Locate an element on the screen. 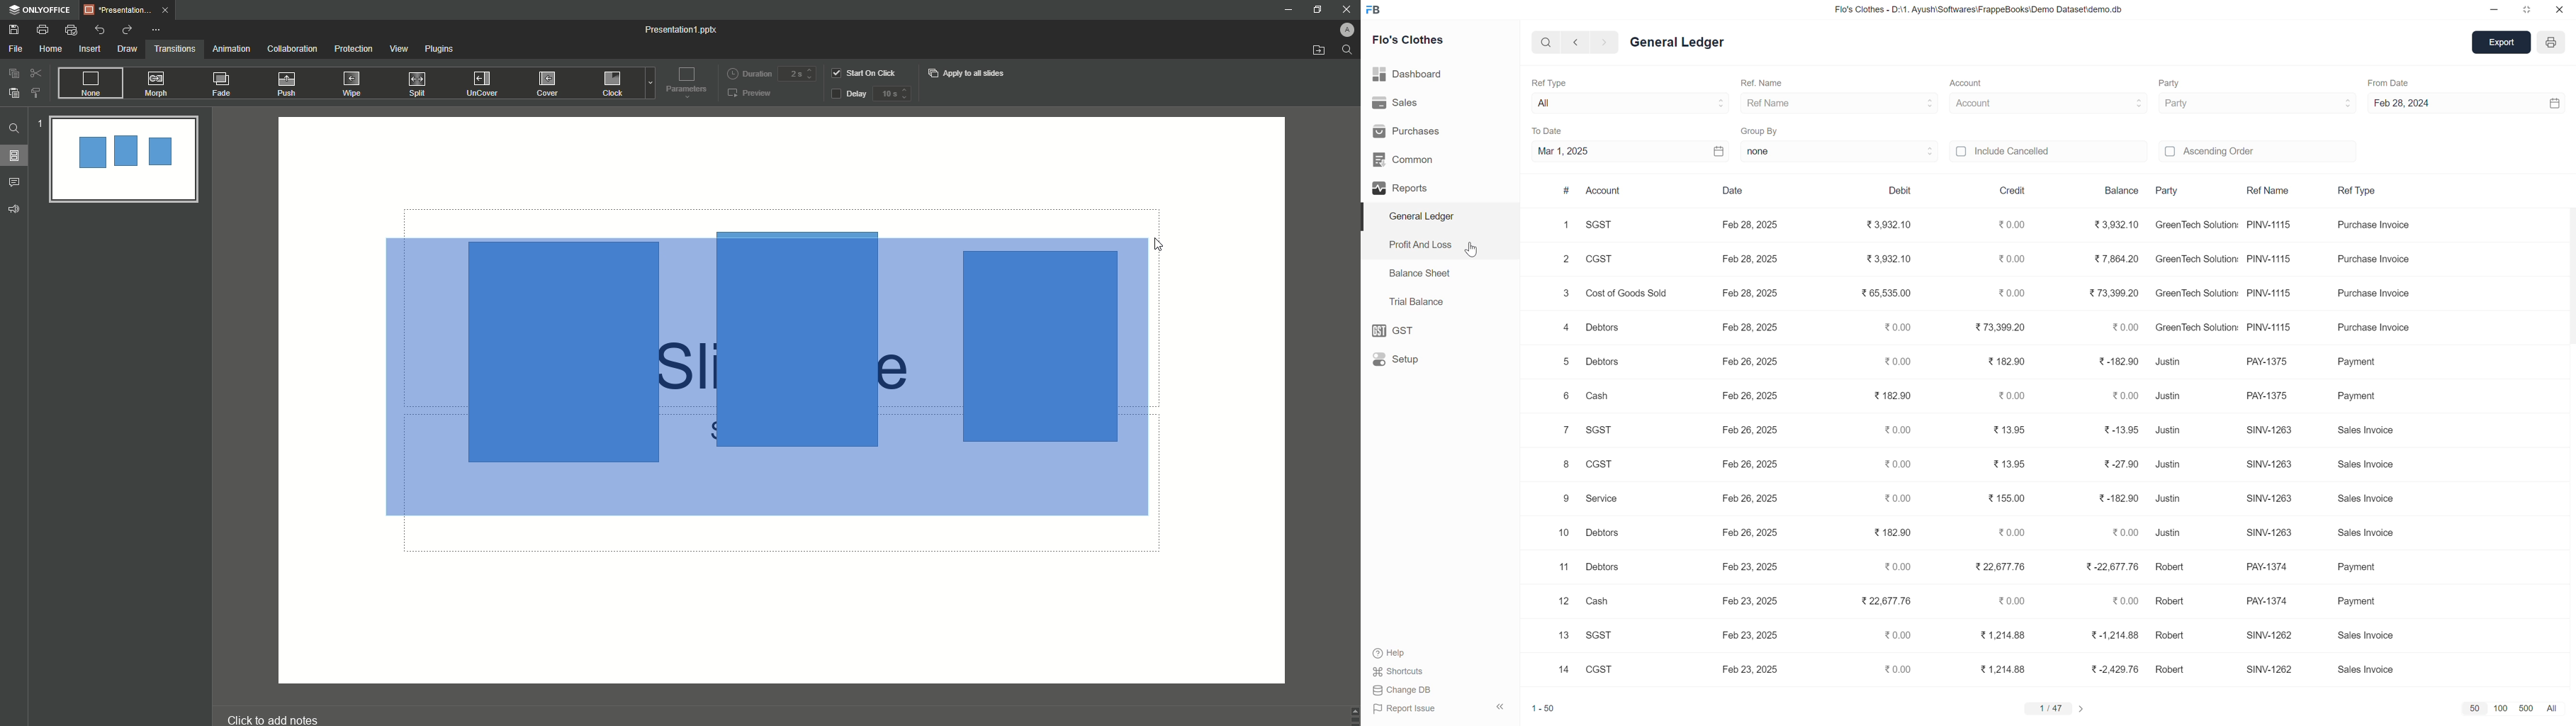 This screenshot has width=2576, height=728. ₹0.00 is located at coordinates (1899, 431).